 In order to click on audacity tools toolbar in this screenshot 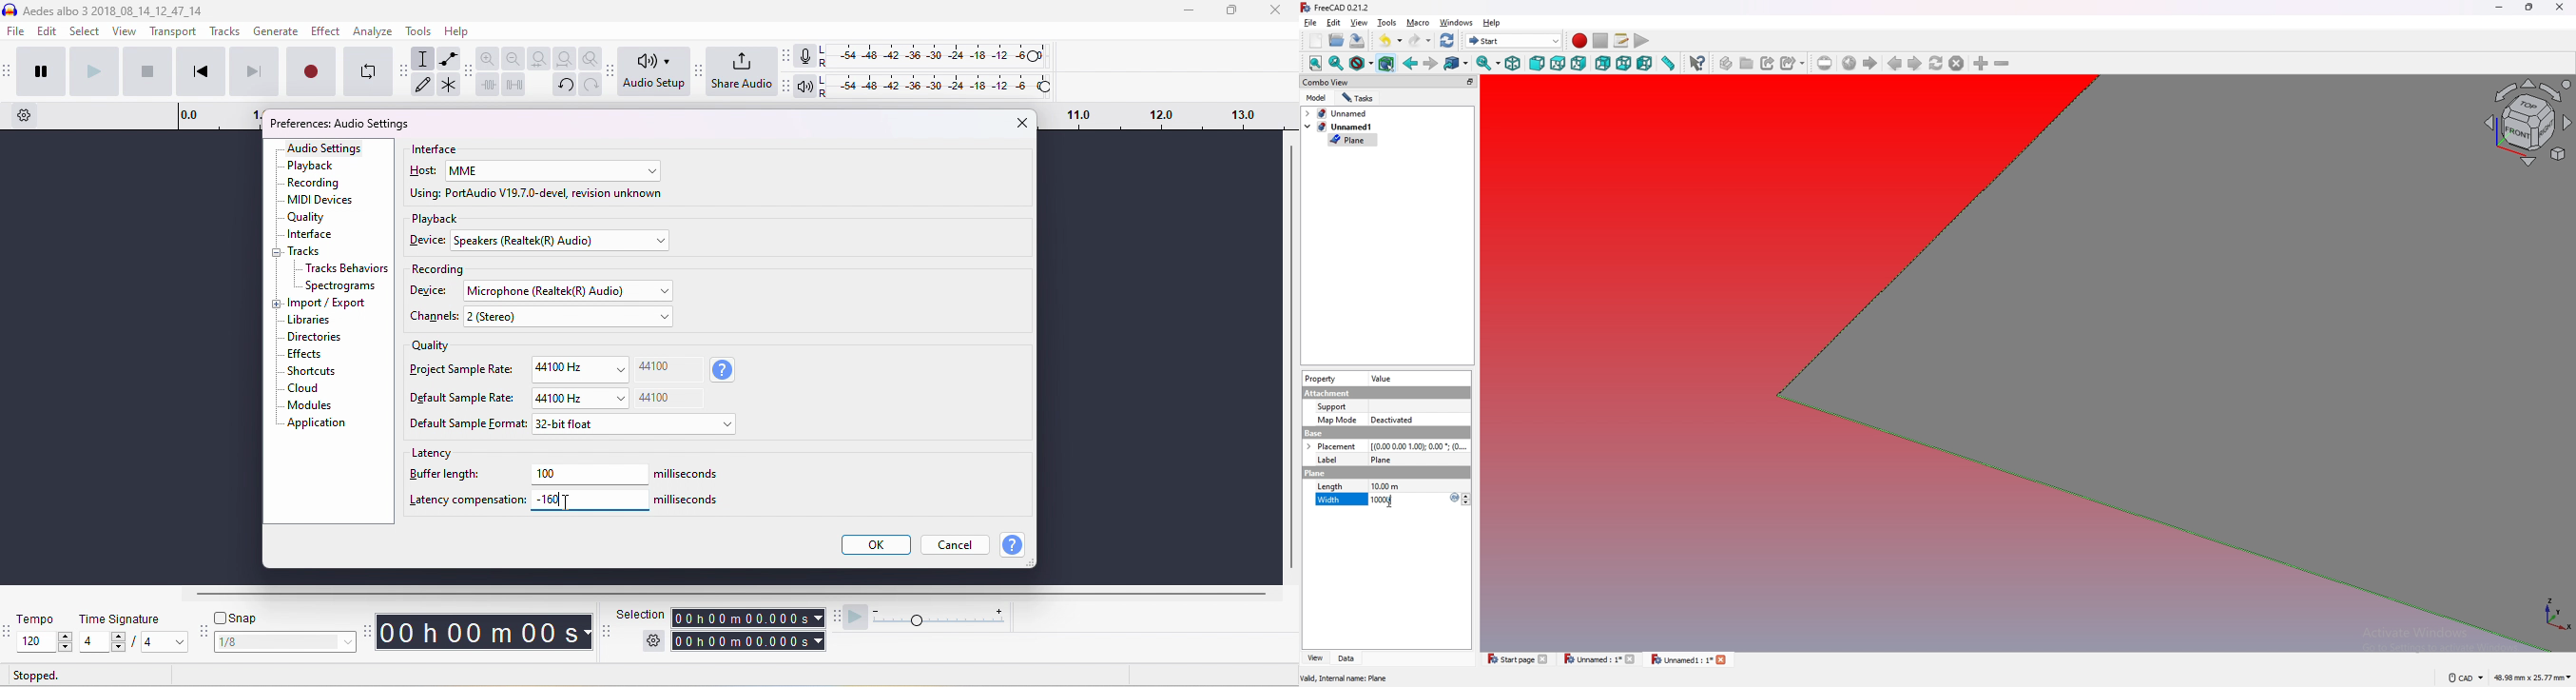, I will do `click(406, 70)`.